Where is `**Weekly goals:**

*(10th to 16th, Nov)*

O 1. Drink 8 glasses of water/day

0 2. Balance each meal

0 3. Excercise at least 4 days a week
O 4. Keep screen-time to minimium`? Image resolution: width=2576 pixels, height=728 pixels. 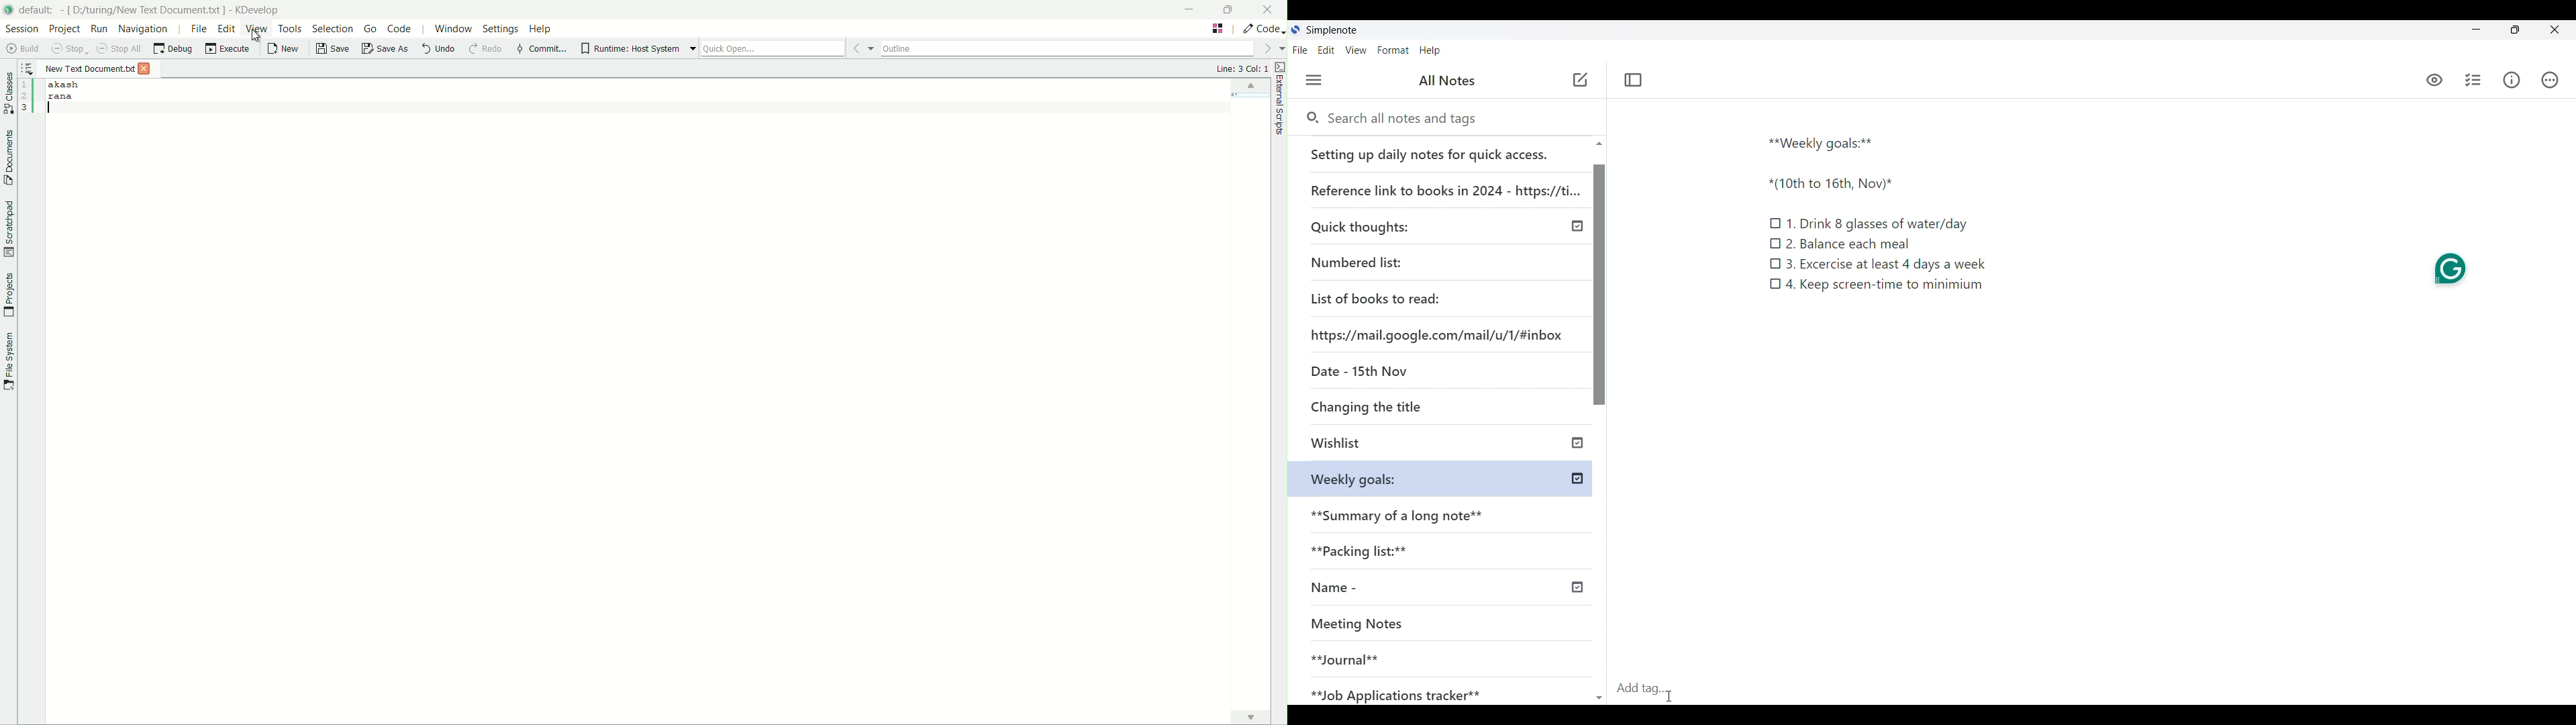 **Weekly goals:**

*(10th to 16th, Nov)*

O 1. Drink 8 glasses of water/day

0 2. Balance each meal

0 3. Excercise at least 4 days a week
O 4. Keep screen-time to minimium is located at coordinates (1894, 230).